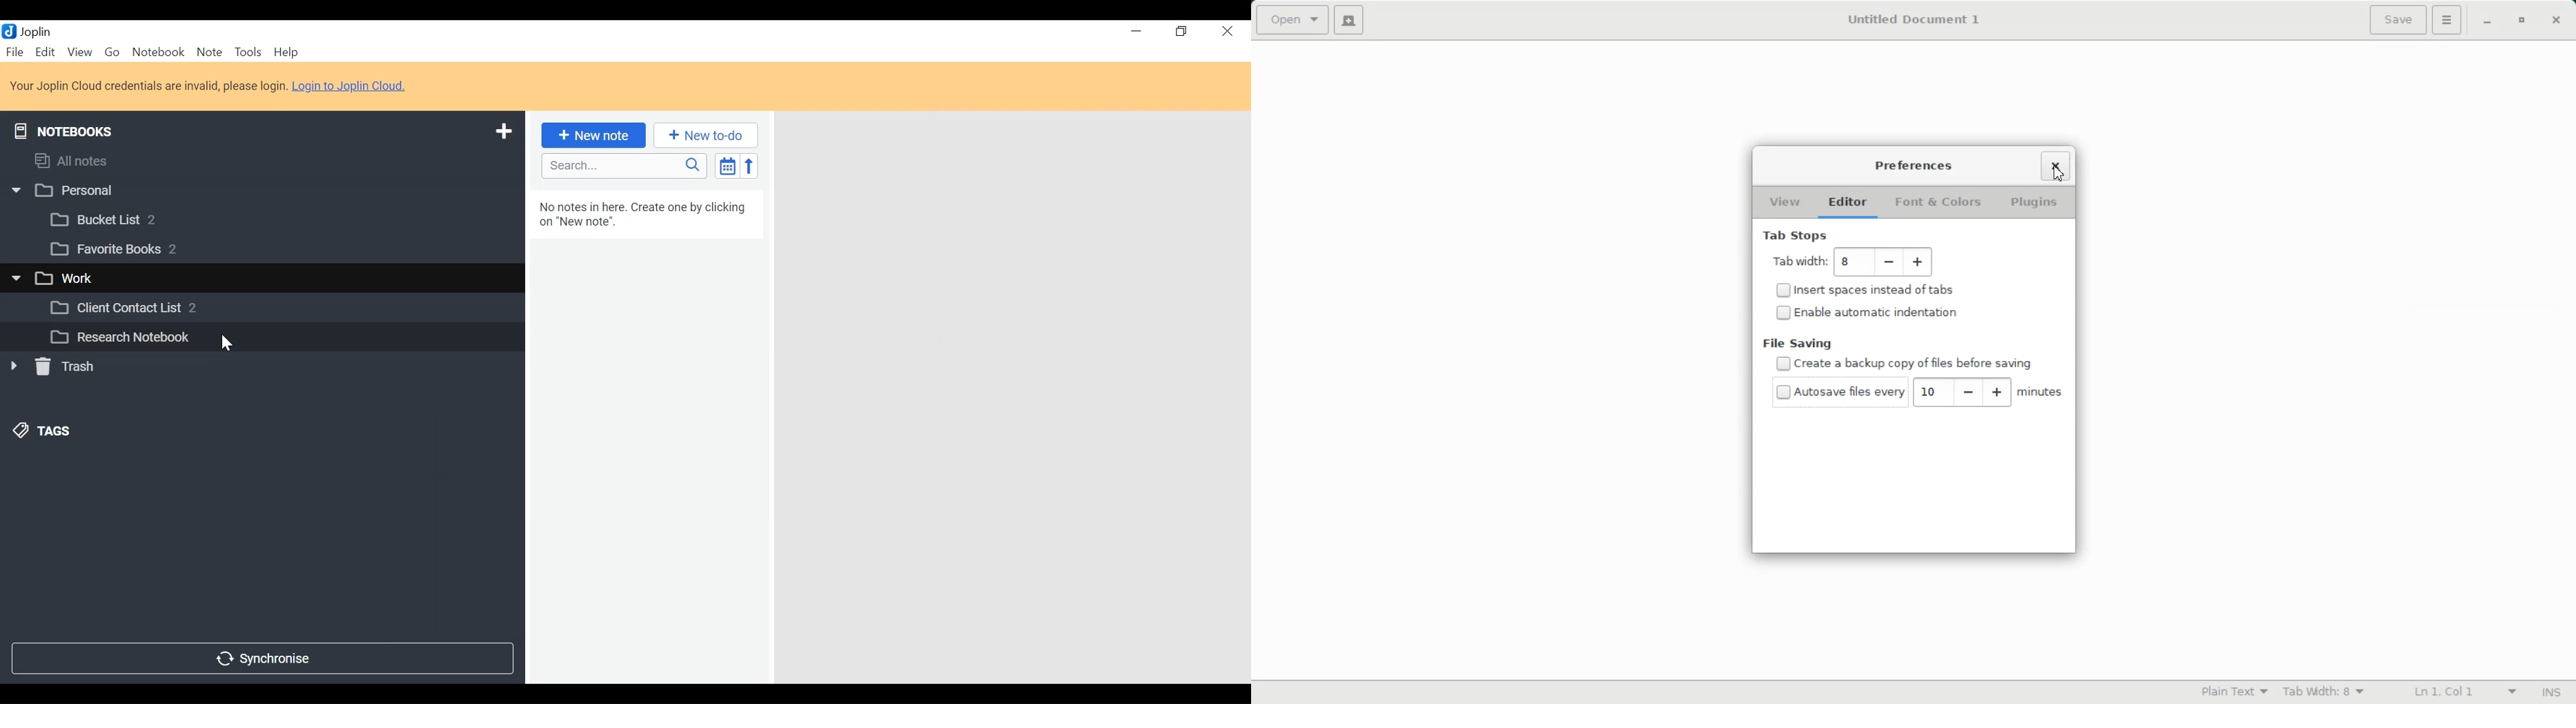  What do you see at coordinates (80, 51) in the screenshot?
I see `View` at bounding box center [80, 51].